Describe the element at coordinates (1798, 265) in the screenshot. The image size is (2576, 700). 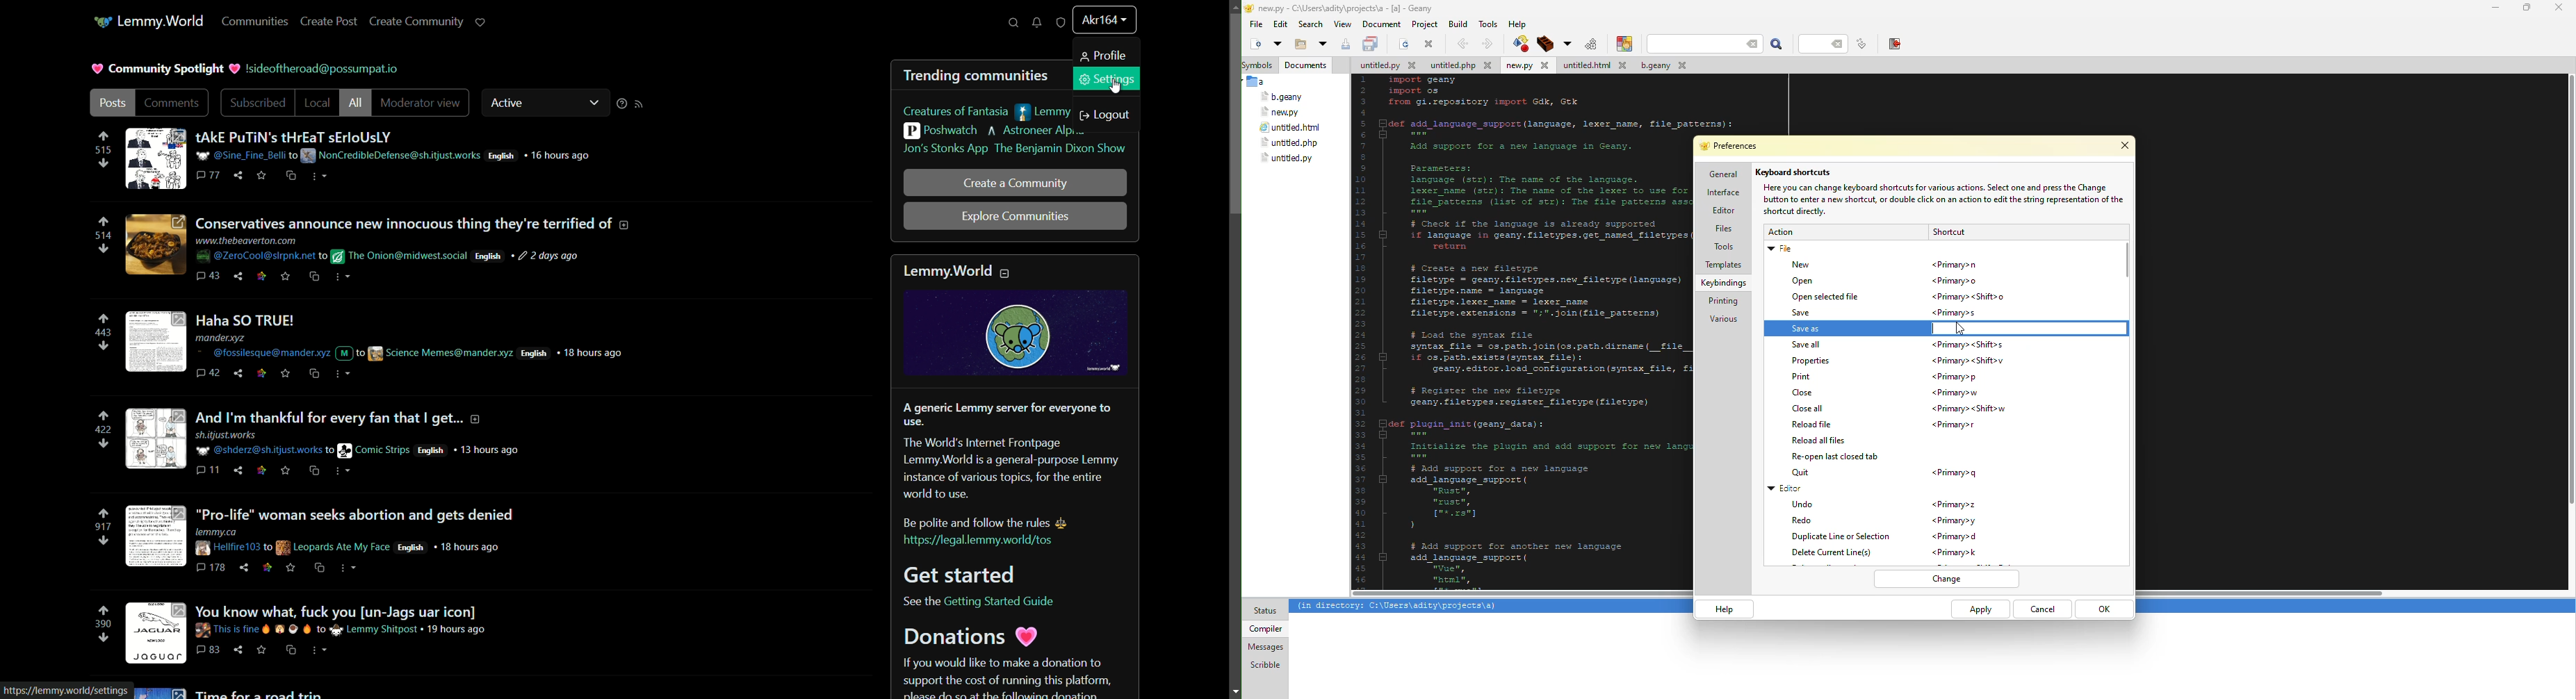
I see `new` at that location.